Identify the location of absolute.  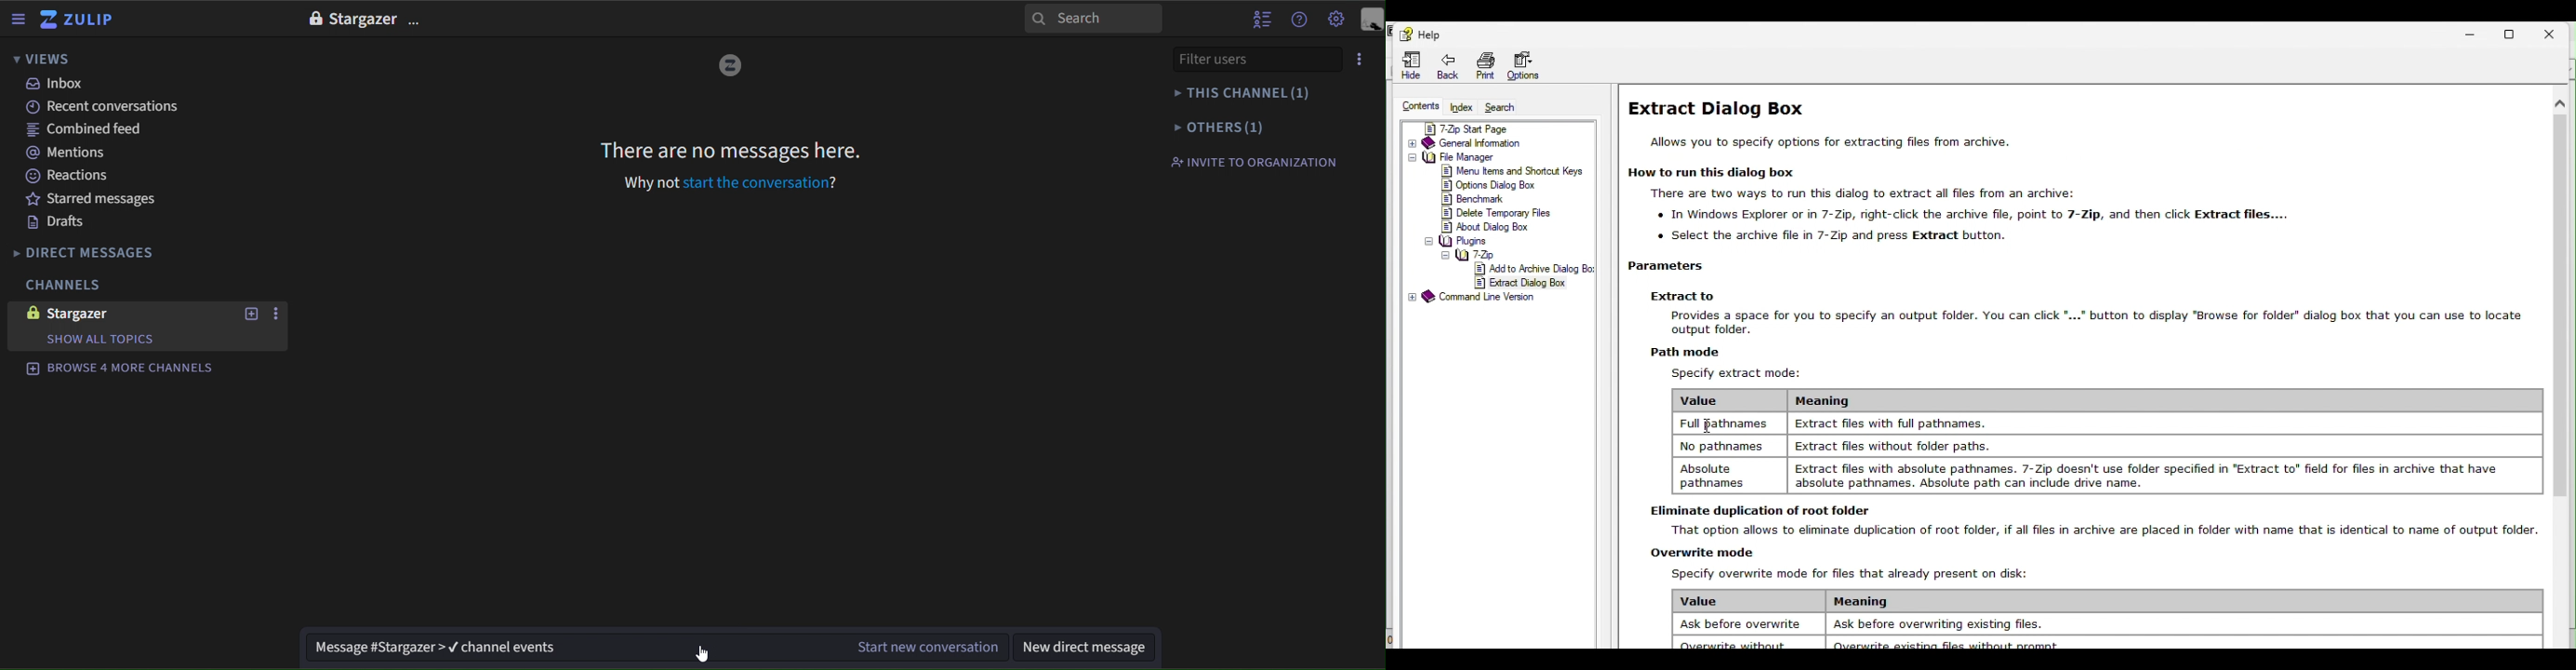
(1722, 476).